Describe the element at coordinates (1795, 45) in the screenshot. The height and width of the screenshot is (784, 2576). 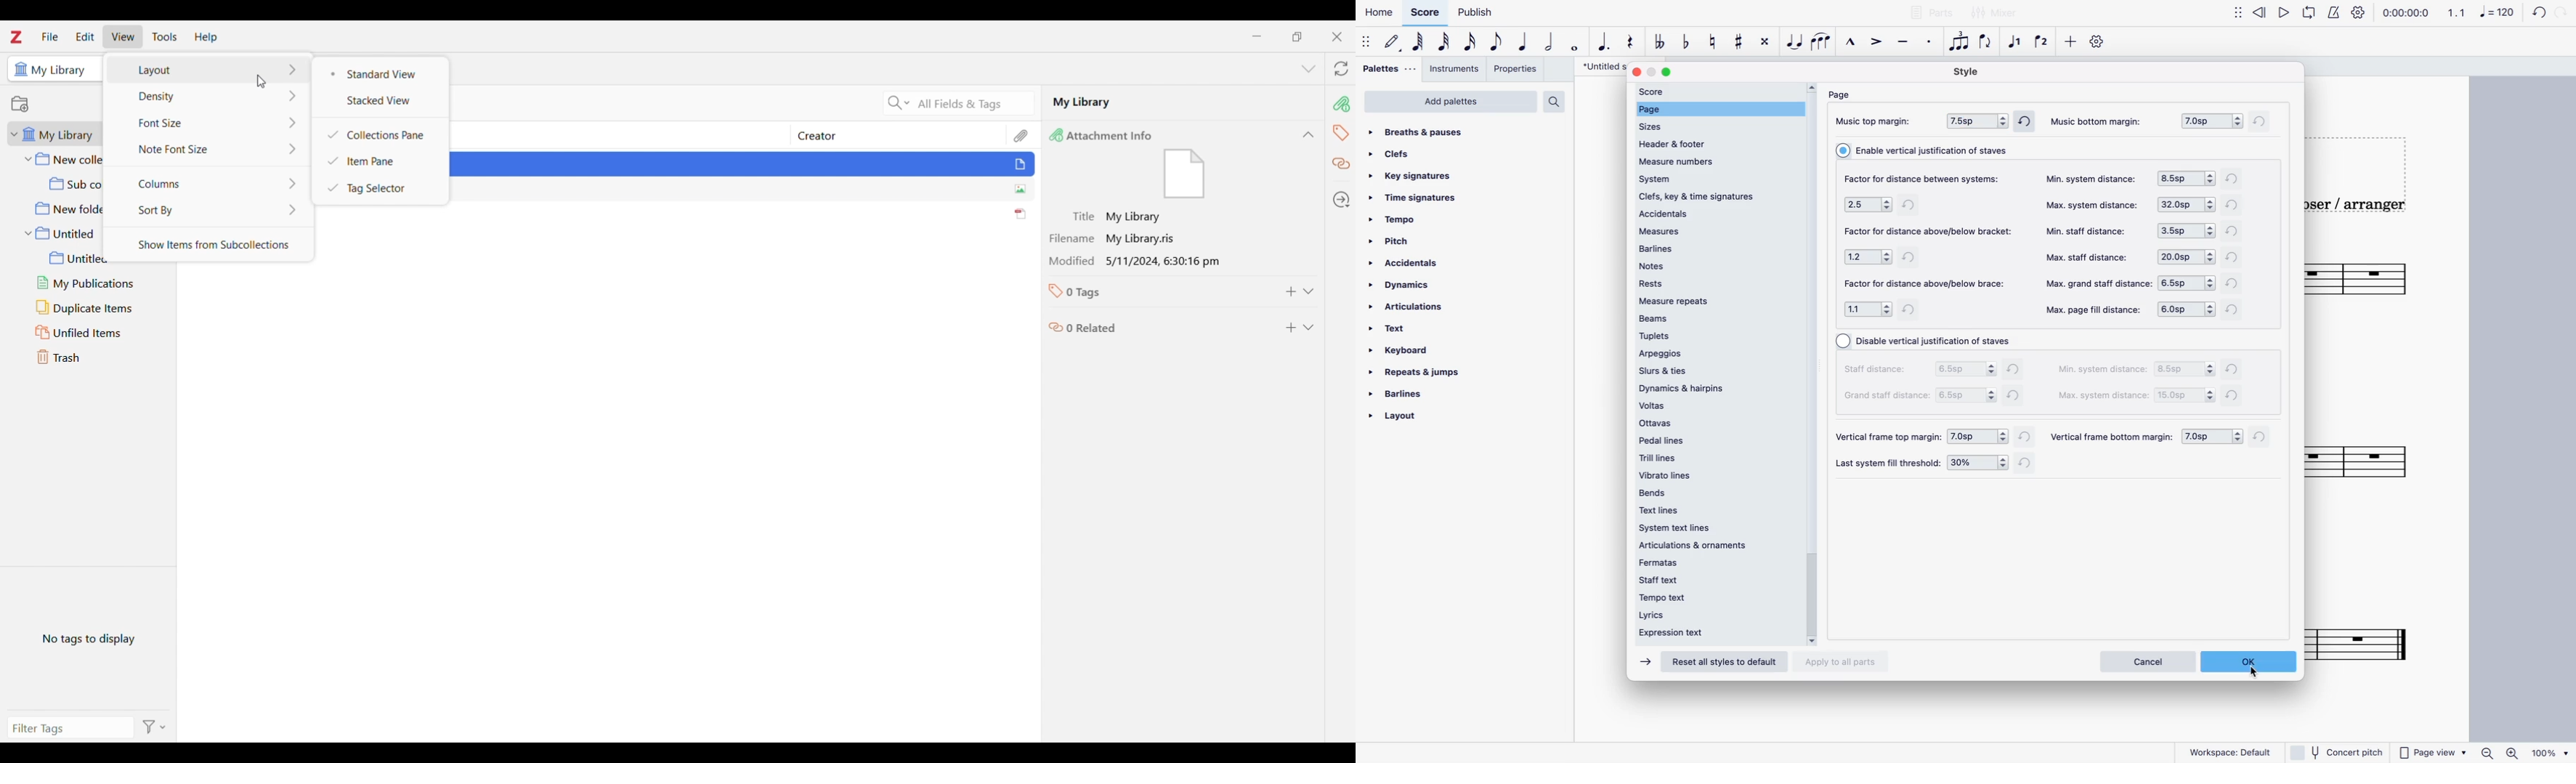
I see `tie` at that location.